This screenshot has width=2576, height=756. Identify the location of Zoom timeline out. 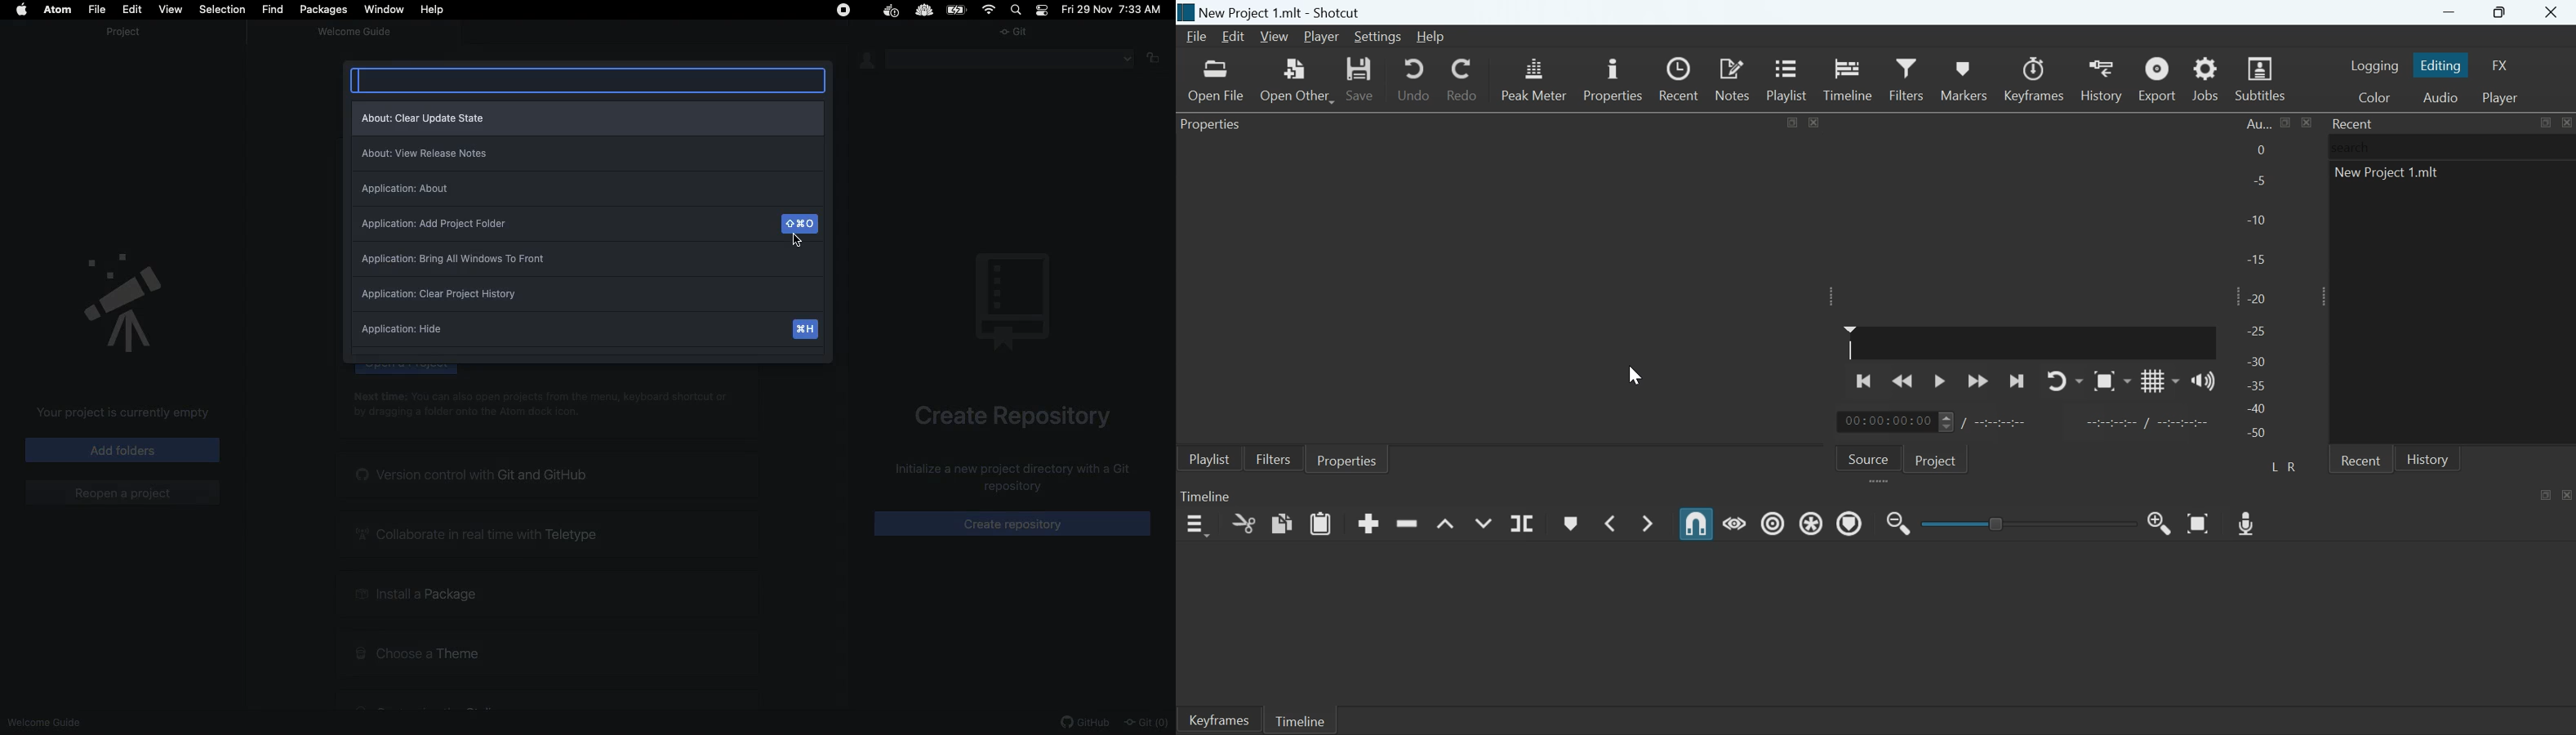
(2160, 522).